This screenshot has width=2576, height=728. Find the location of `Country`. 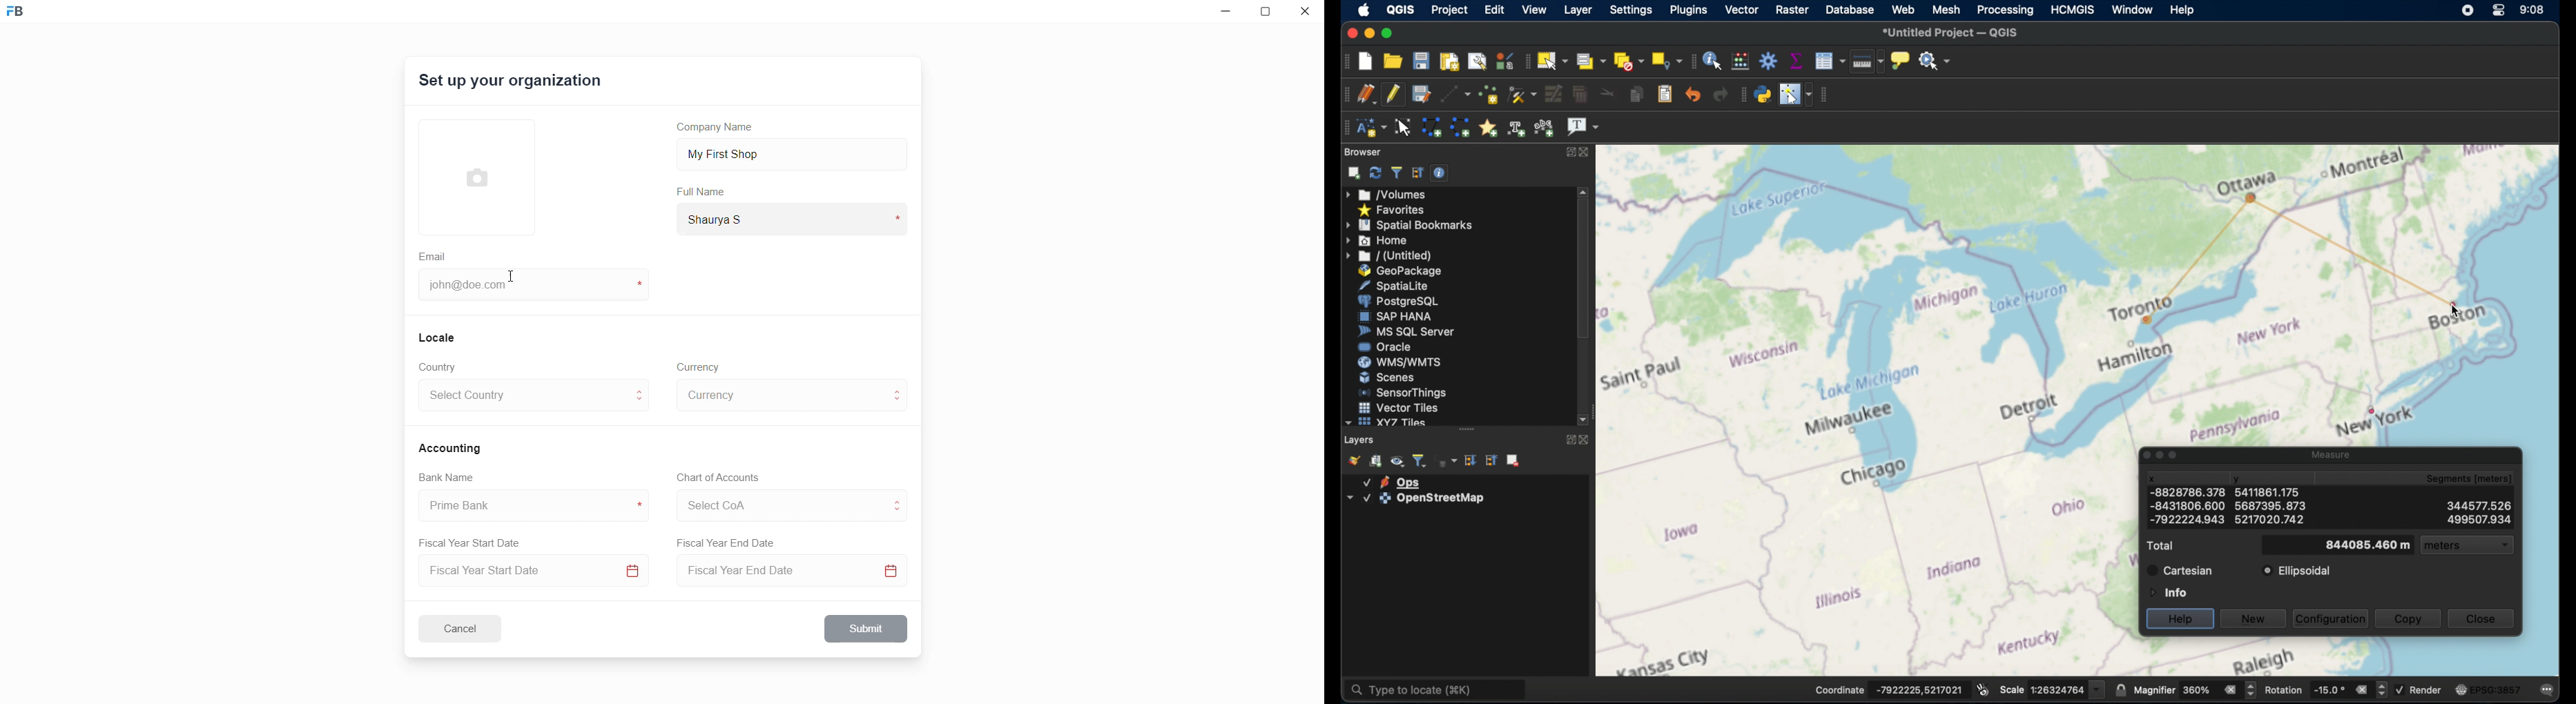

Country is located at coordinates (440, 367).